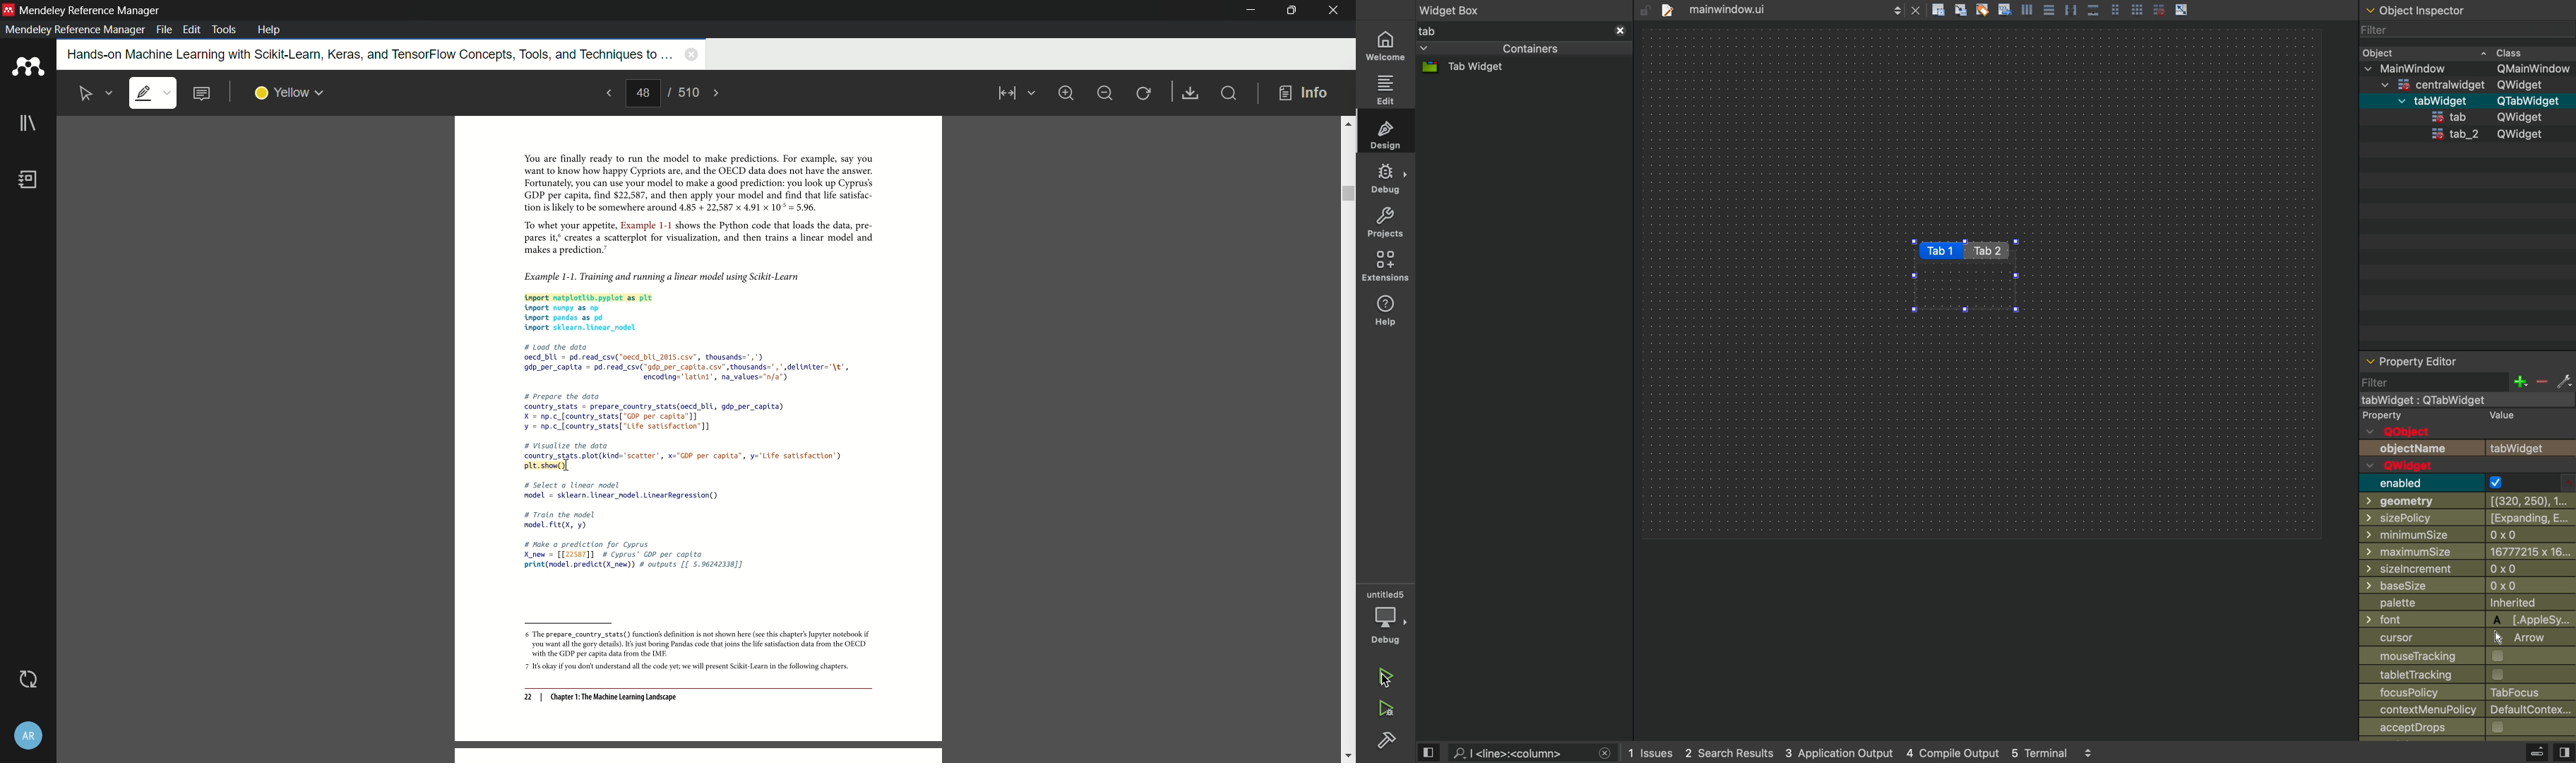 This screenshot has height=784, width=2576. I want to click on debug, so click(1388, 617).